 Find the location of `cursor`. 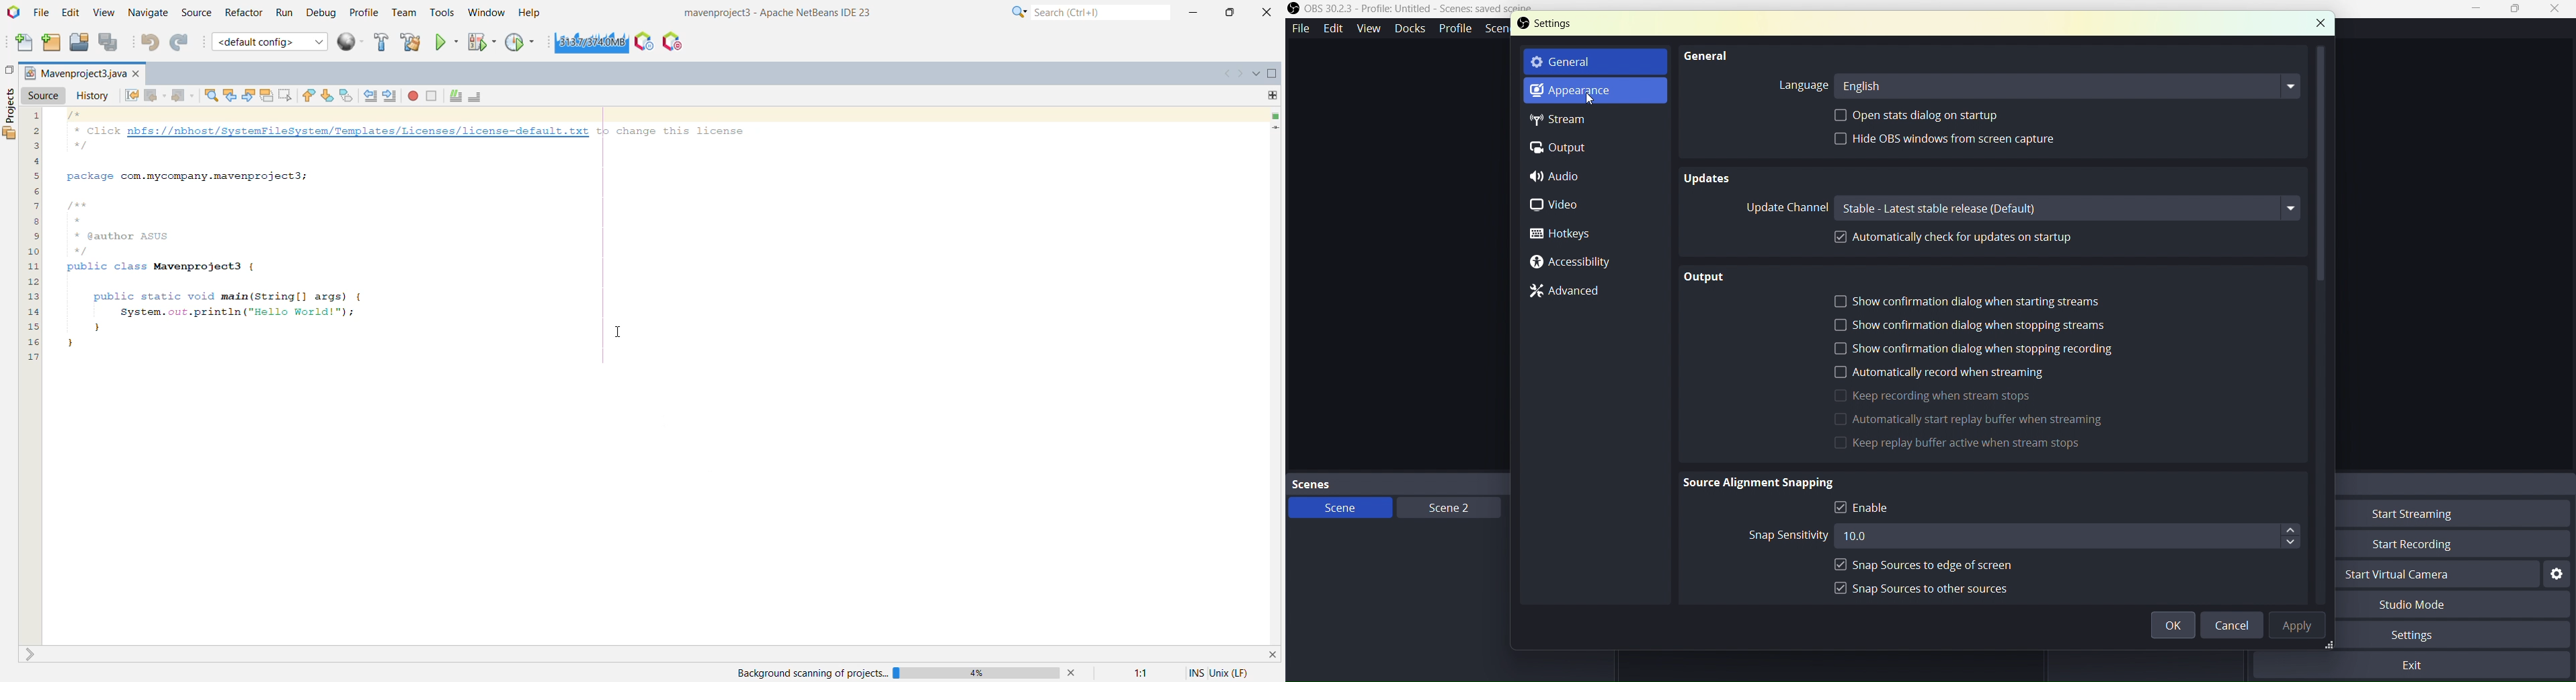

cursor is located at coordinates (1593, 100).